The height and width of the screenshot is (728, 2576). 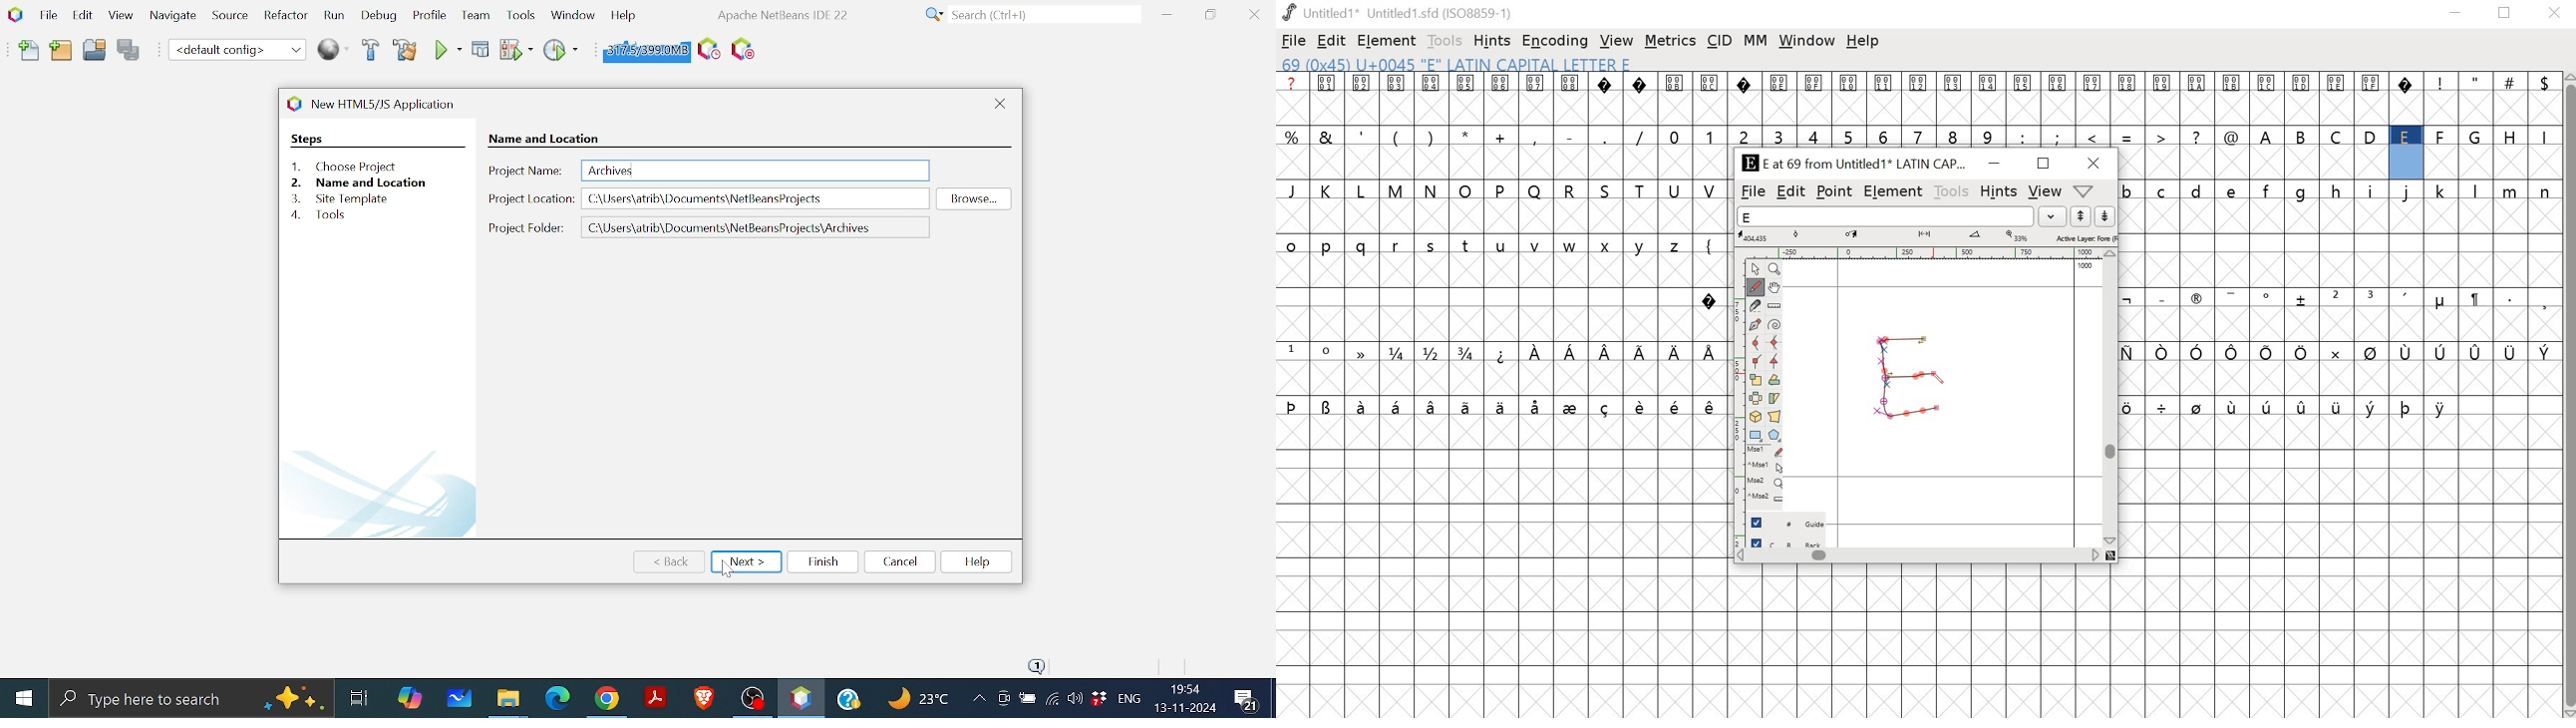 I want to click on close, so click(x=2555, y=14).